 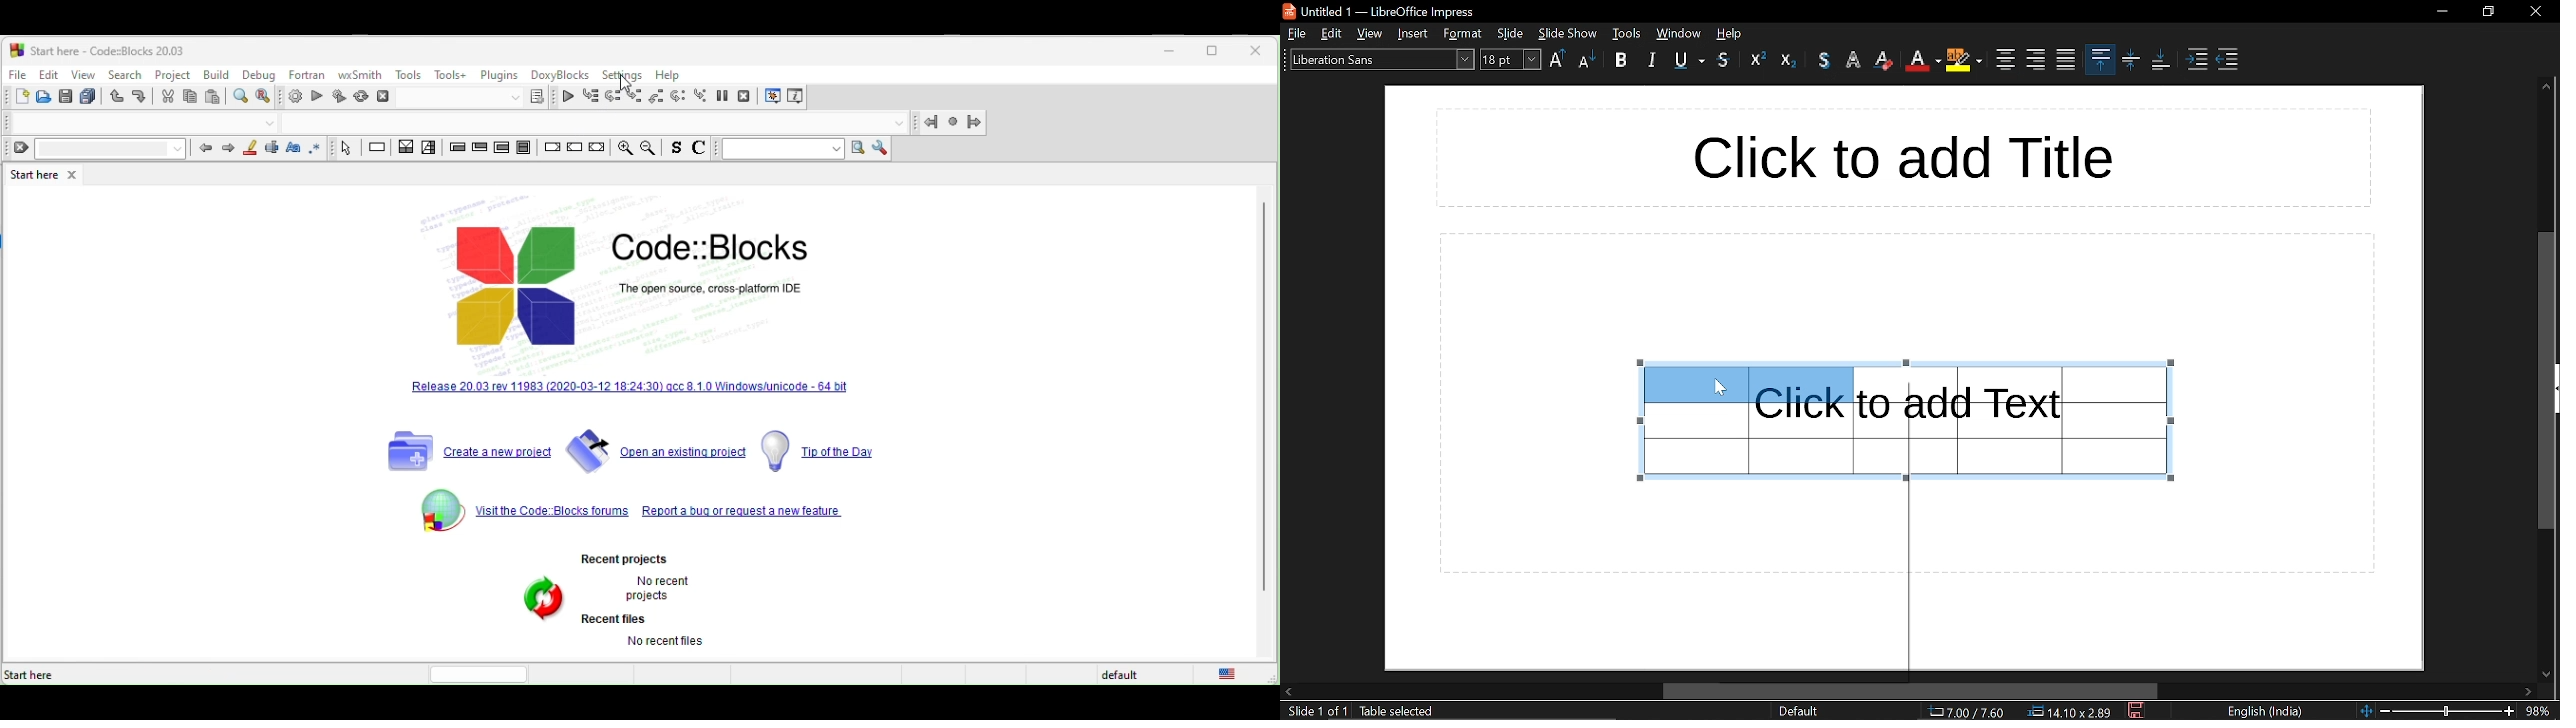 I want to click on edit, so click(x=48, y=74).